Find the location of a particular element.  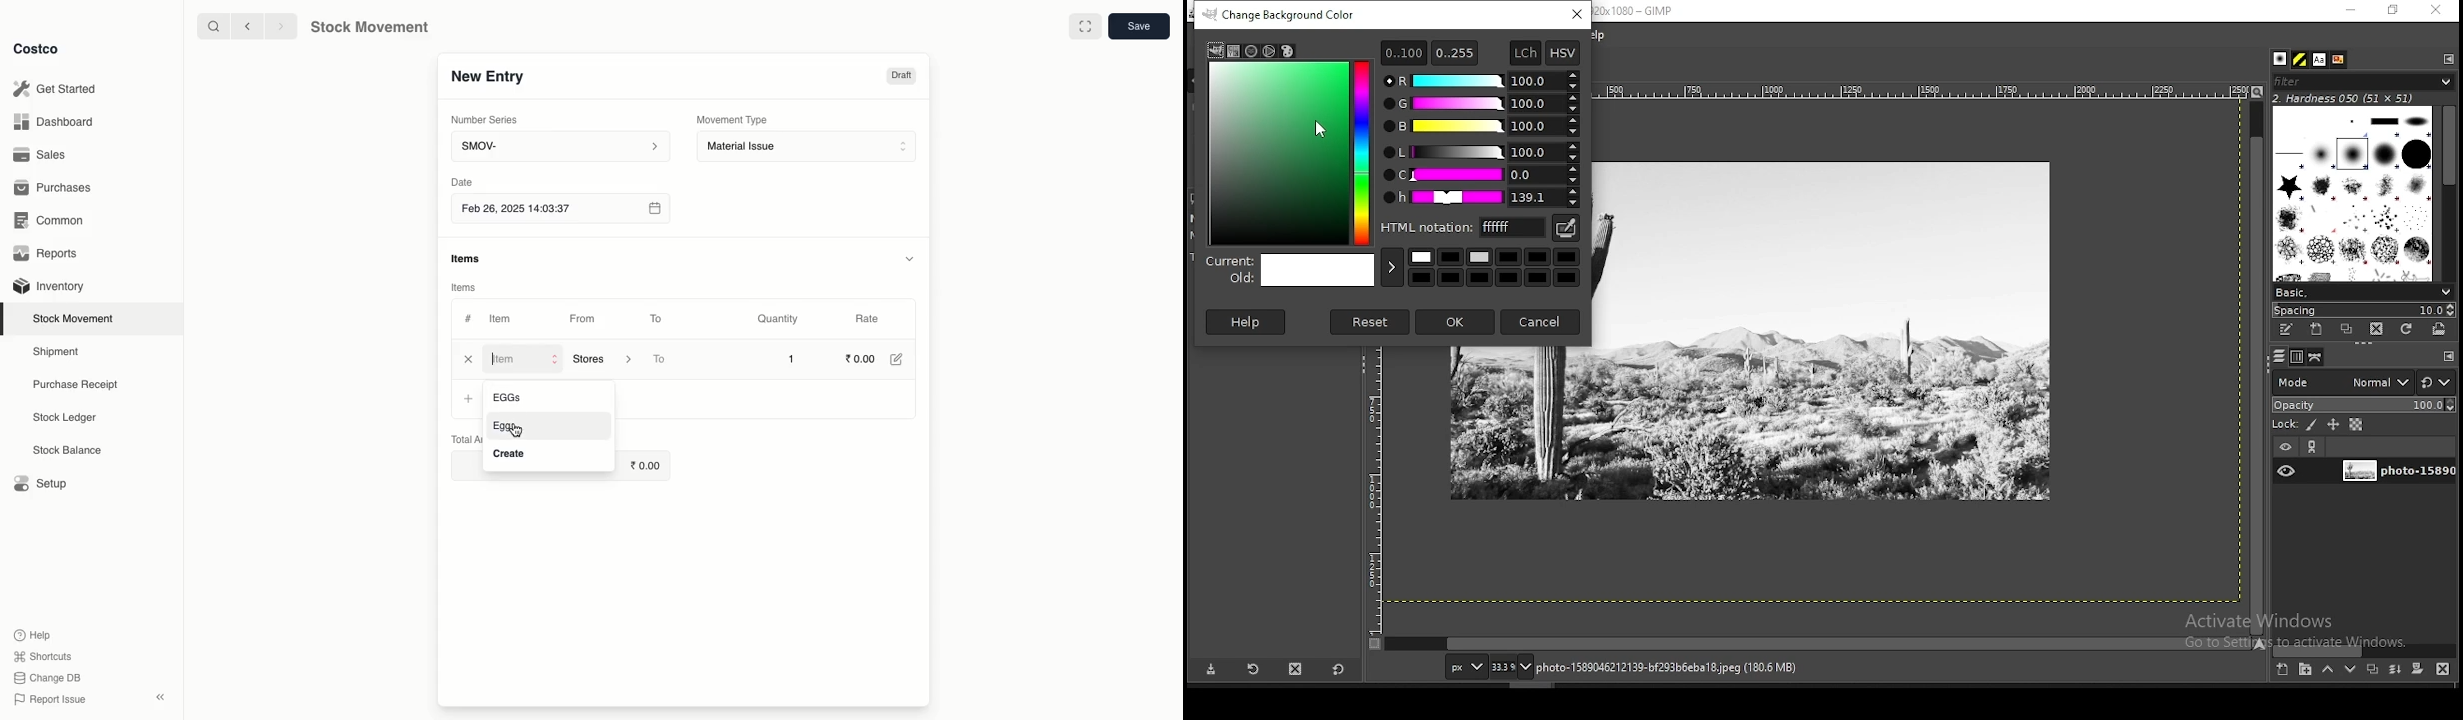

Edit is located at coordinates (901, 361).